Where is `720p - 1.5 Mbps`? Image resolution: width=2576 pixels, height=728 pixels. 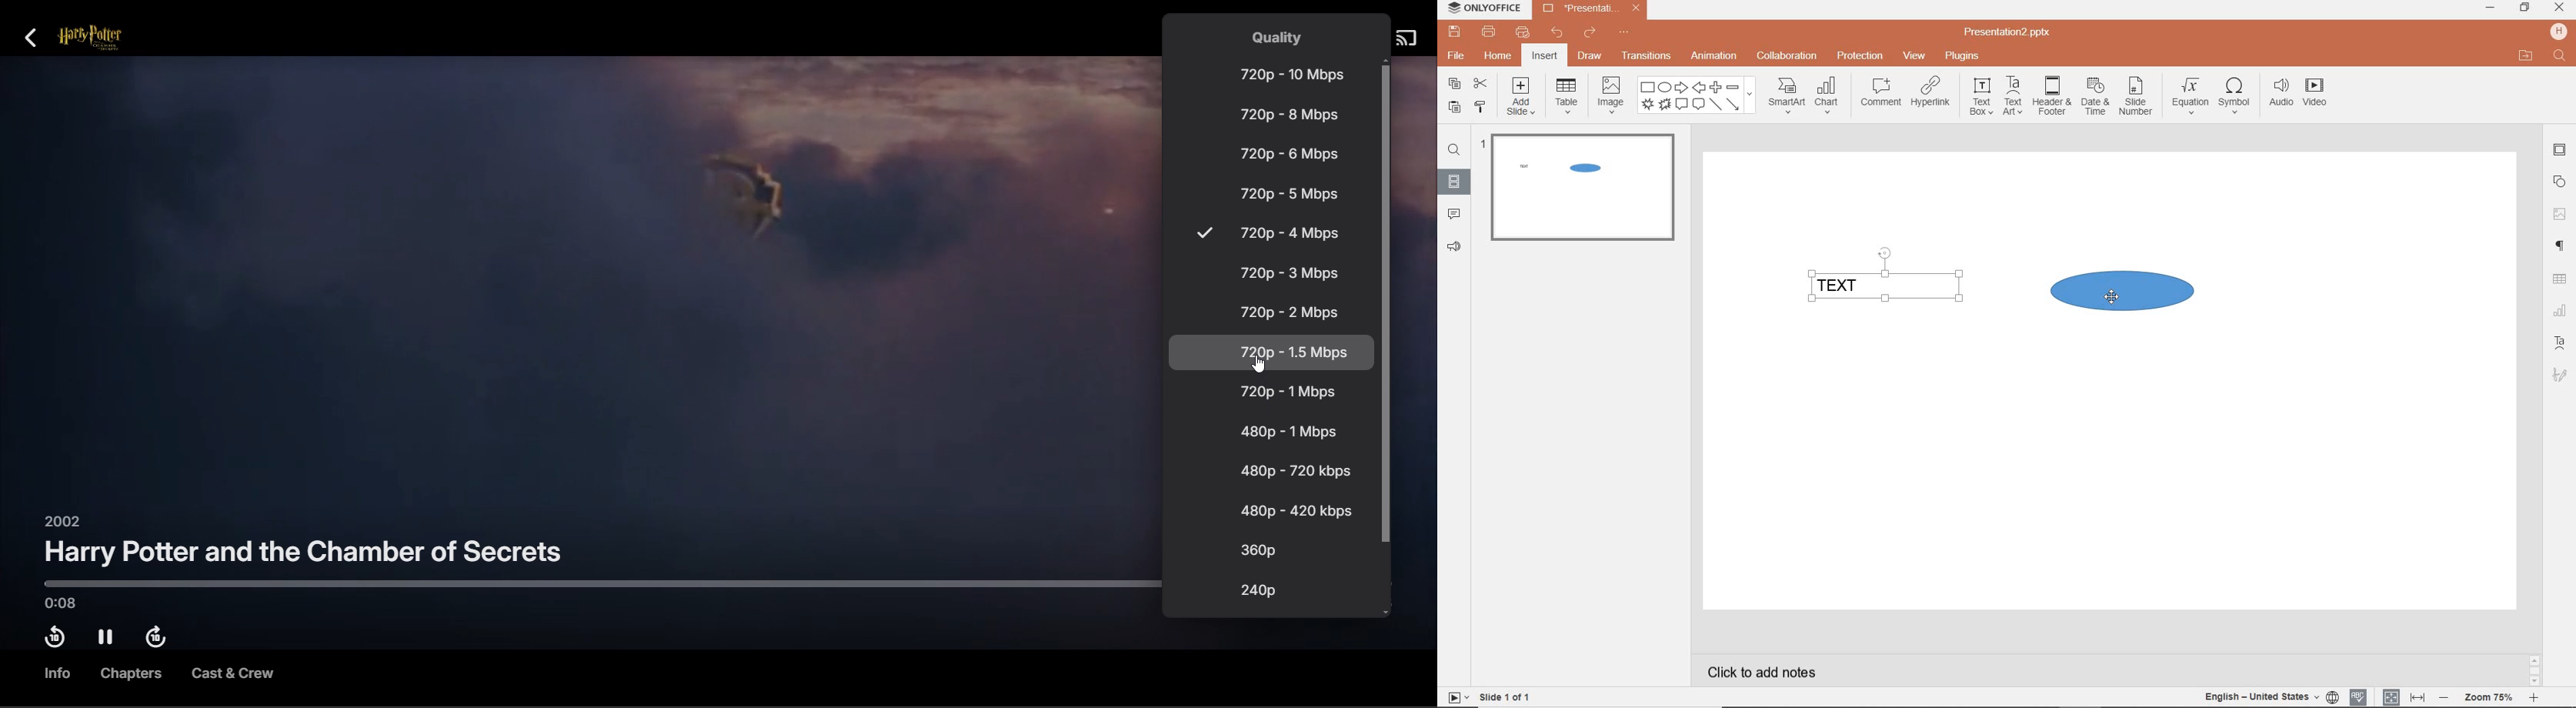 720p - 1.5 Mbps is located at coordinates (1271, 353).